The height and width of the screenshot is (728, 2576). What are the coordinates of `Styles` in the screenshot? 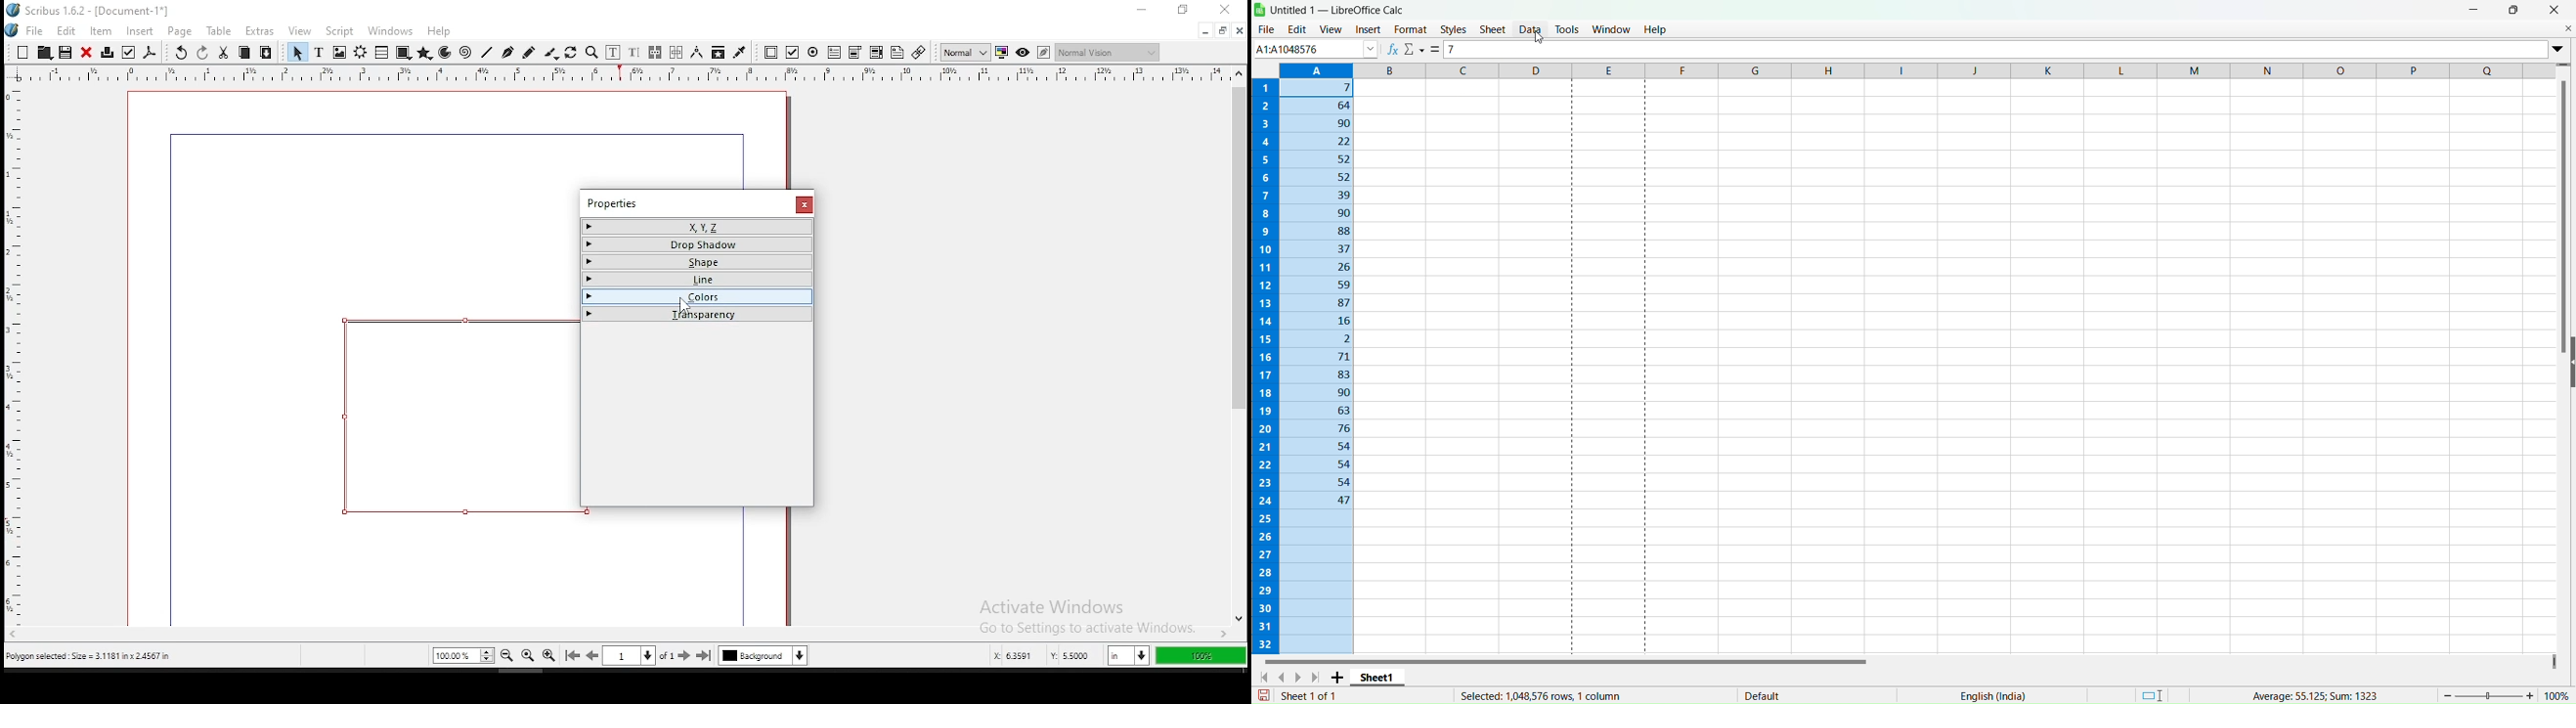 It's located at (1454, 30).